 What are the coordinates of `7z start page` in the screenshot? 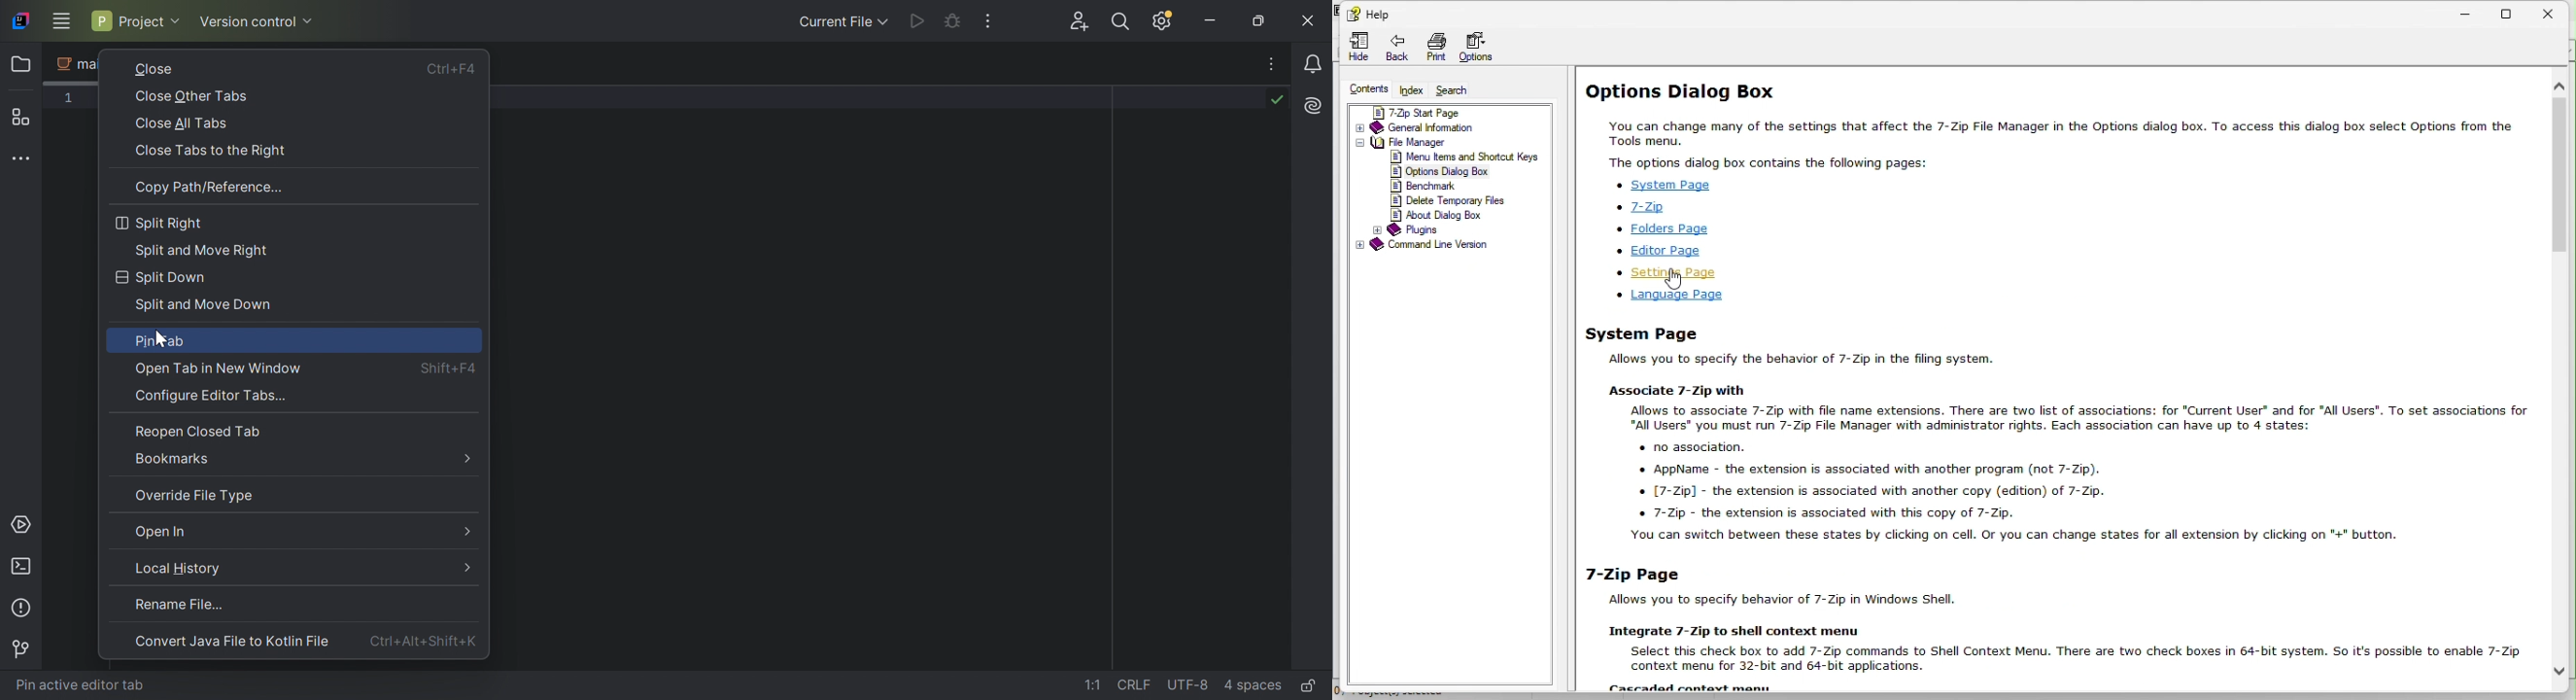 It's located at (1432, 113).